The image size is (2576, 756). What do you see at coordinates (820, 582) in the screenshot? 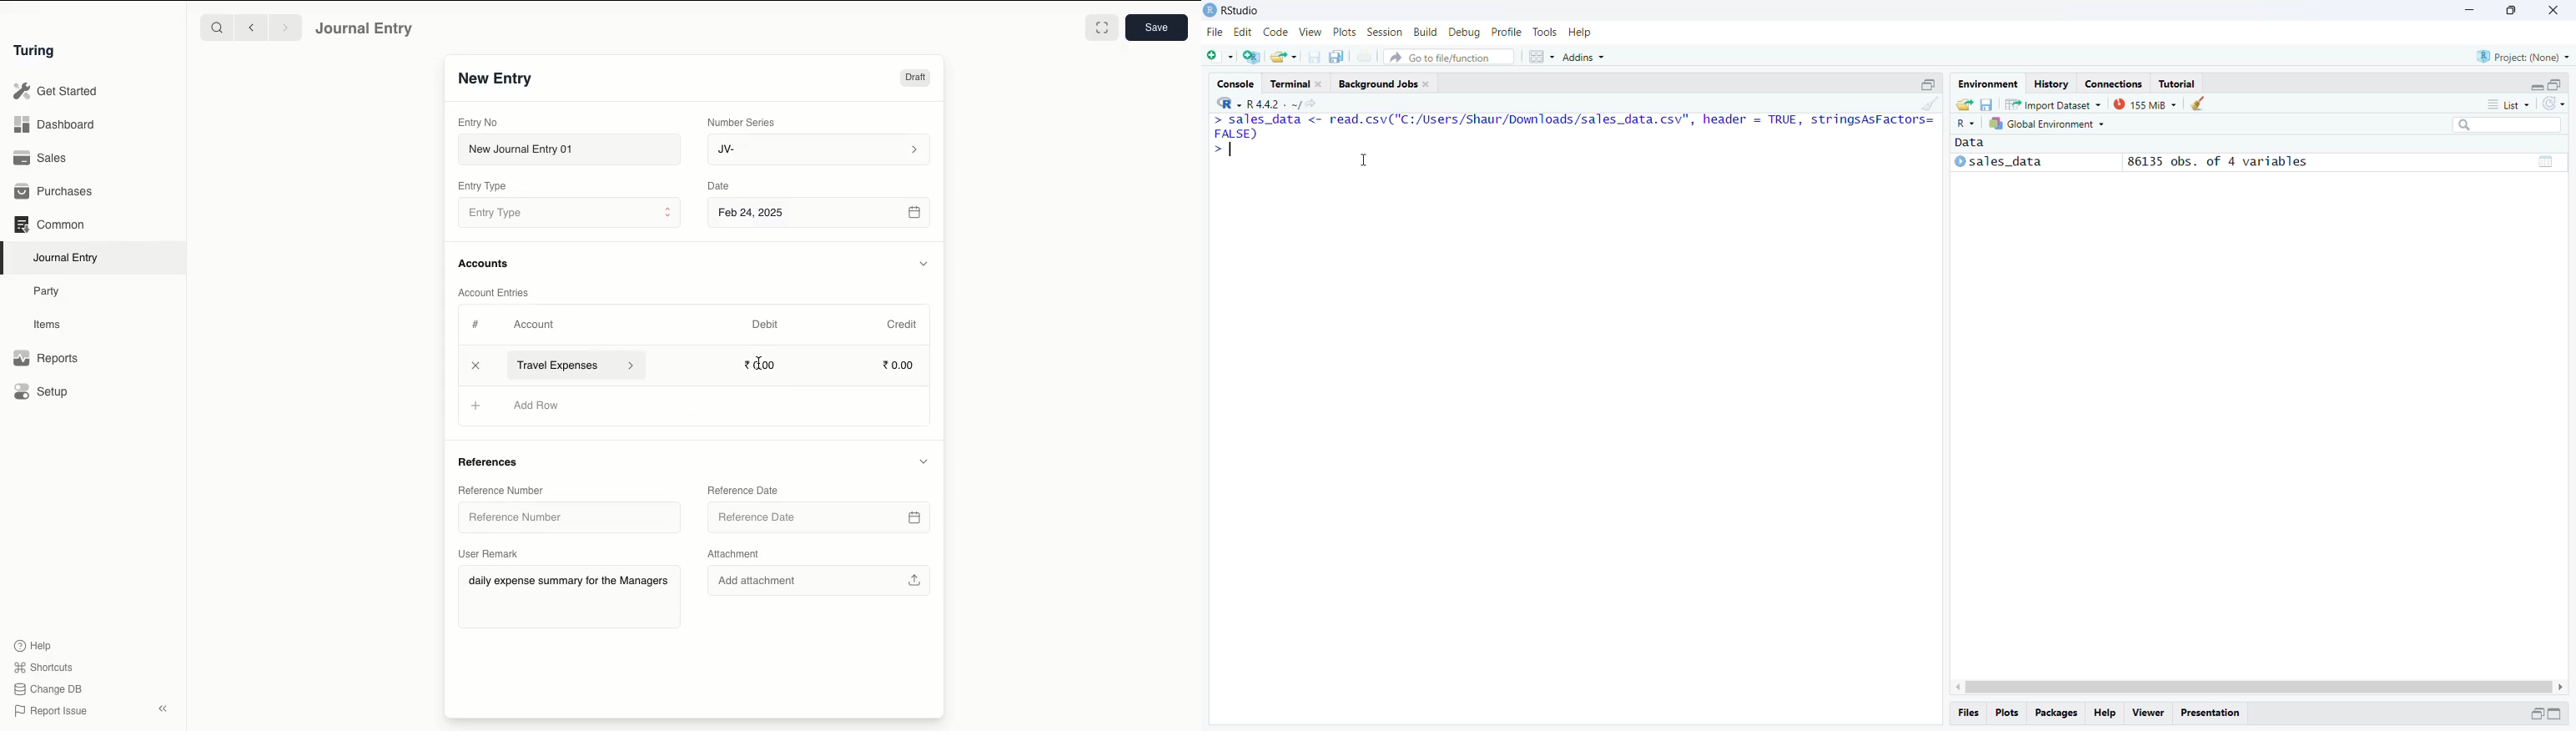
I see `Add attachment` at bounding box center [820, 582].